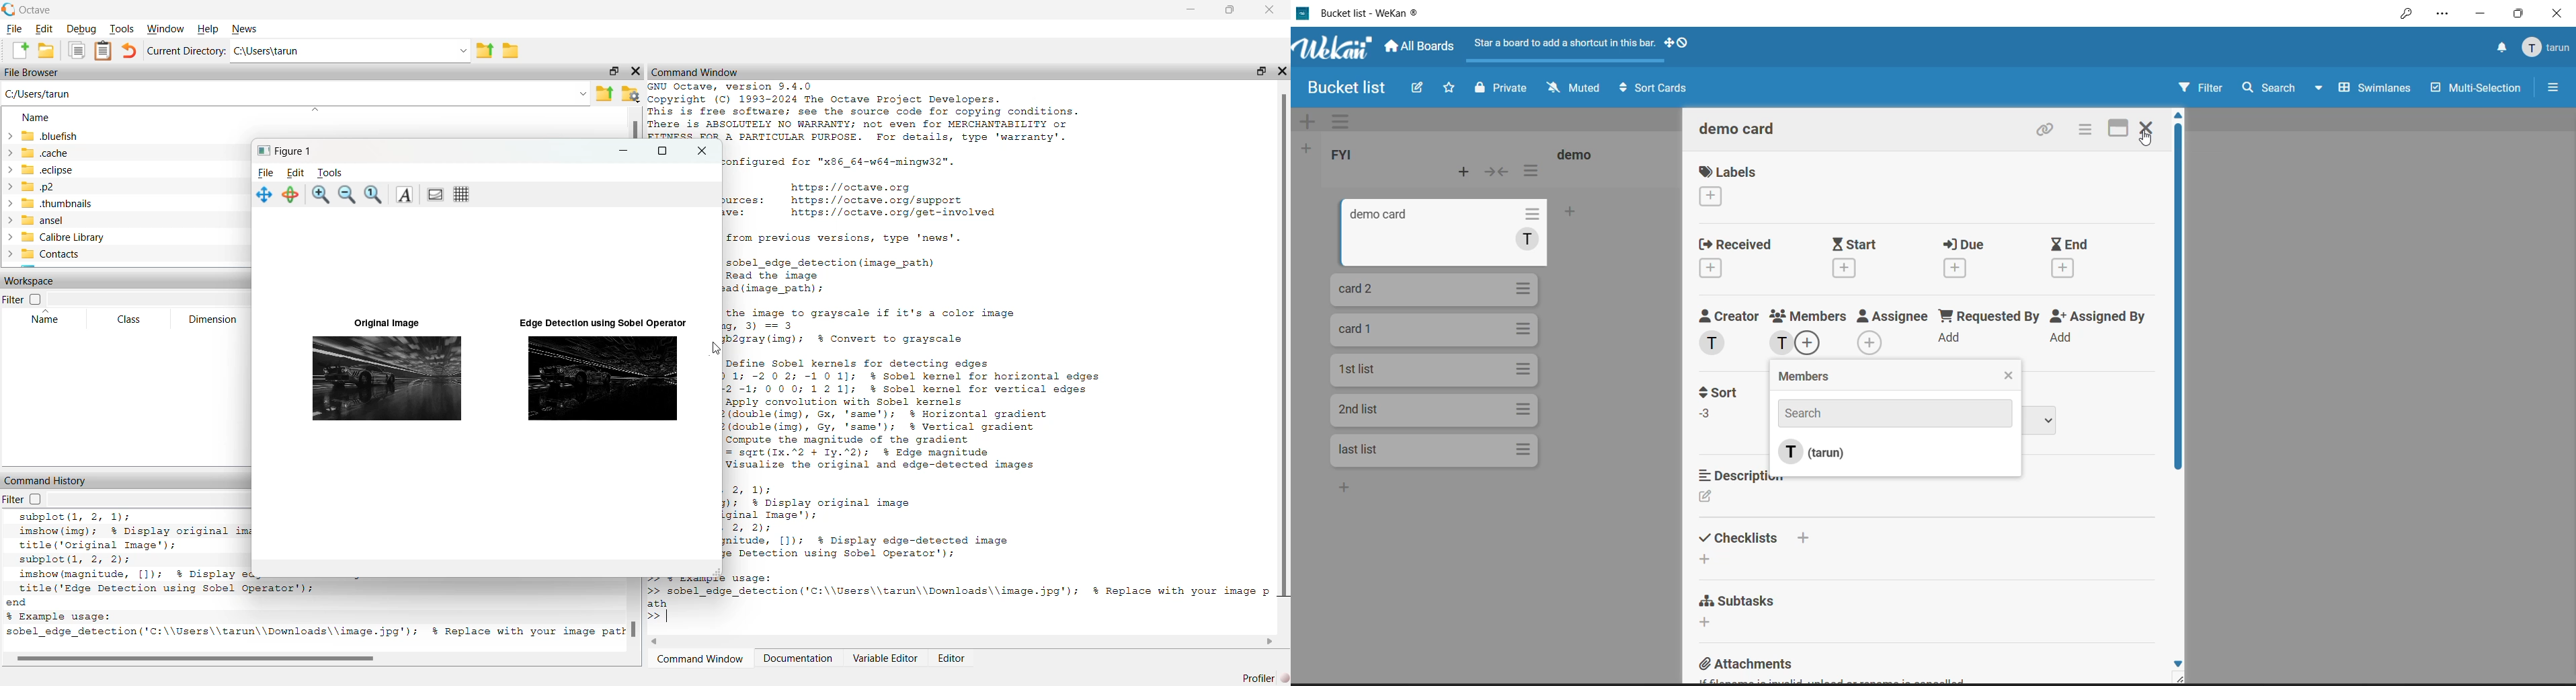 This screenshot has height=700, width=2576. What do you see at coordinates (1371, 217) in the screenshot?
I see `card title` at bounding box center [1371, 217].